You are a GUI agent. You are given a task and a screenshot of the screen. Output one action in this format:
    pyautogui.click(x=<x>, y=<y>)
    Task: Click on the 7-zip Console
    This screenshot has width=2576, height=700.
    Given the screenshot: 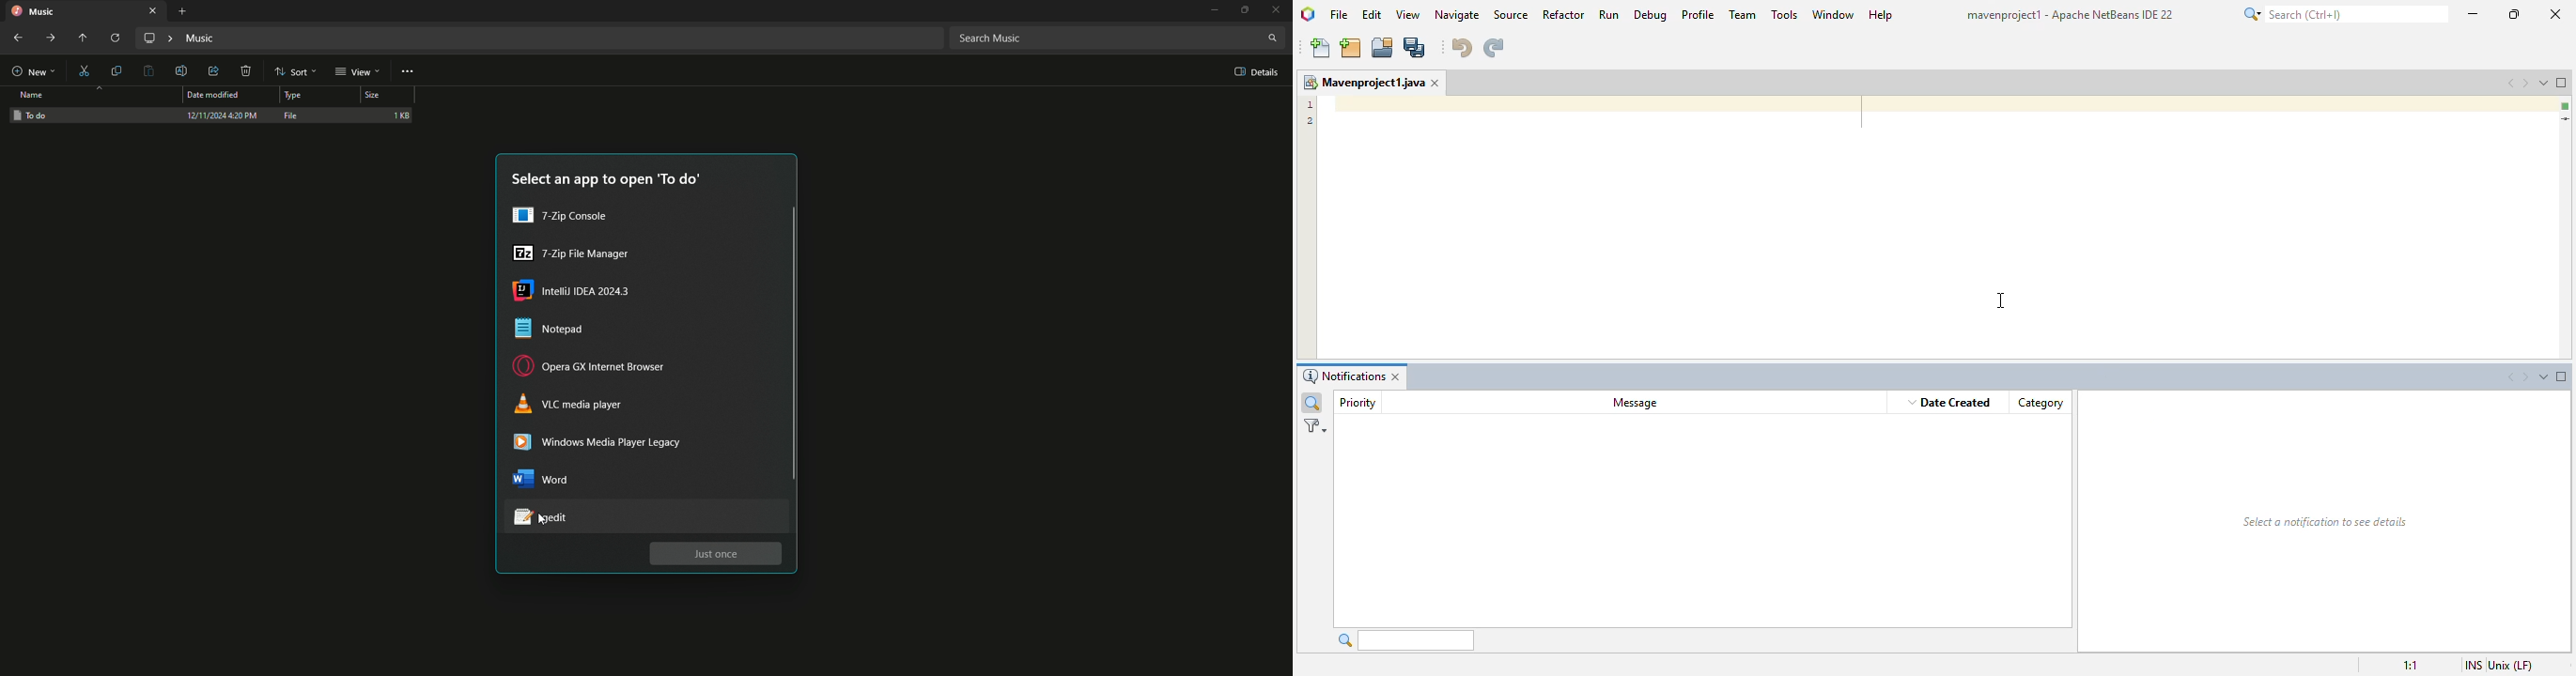 What is the action you would take?
    pyautogui.click(x=567, y=216)
    